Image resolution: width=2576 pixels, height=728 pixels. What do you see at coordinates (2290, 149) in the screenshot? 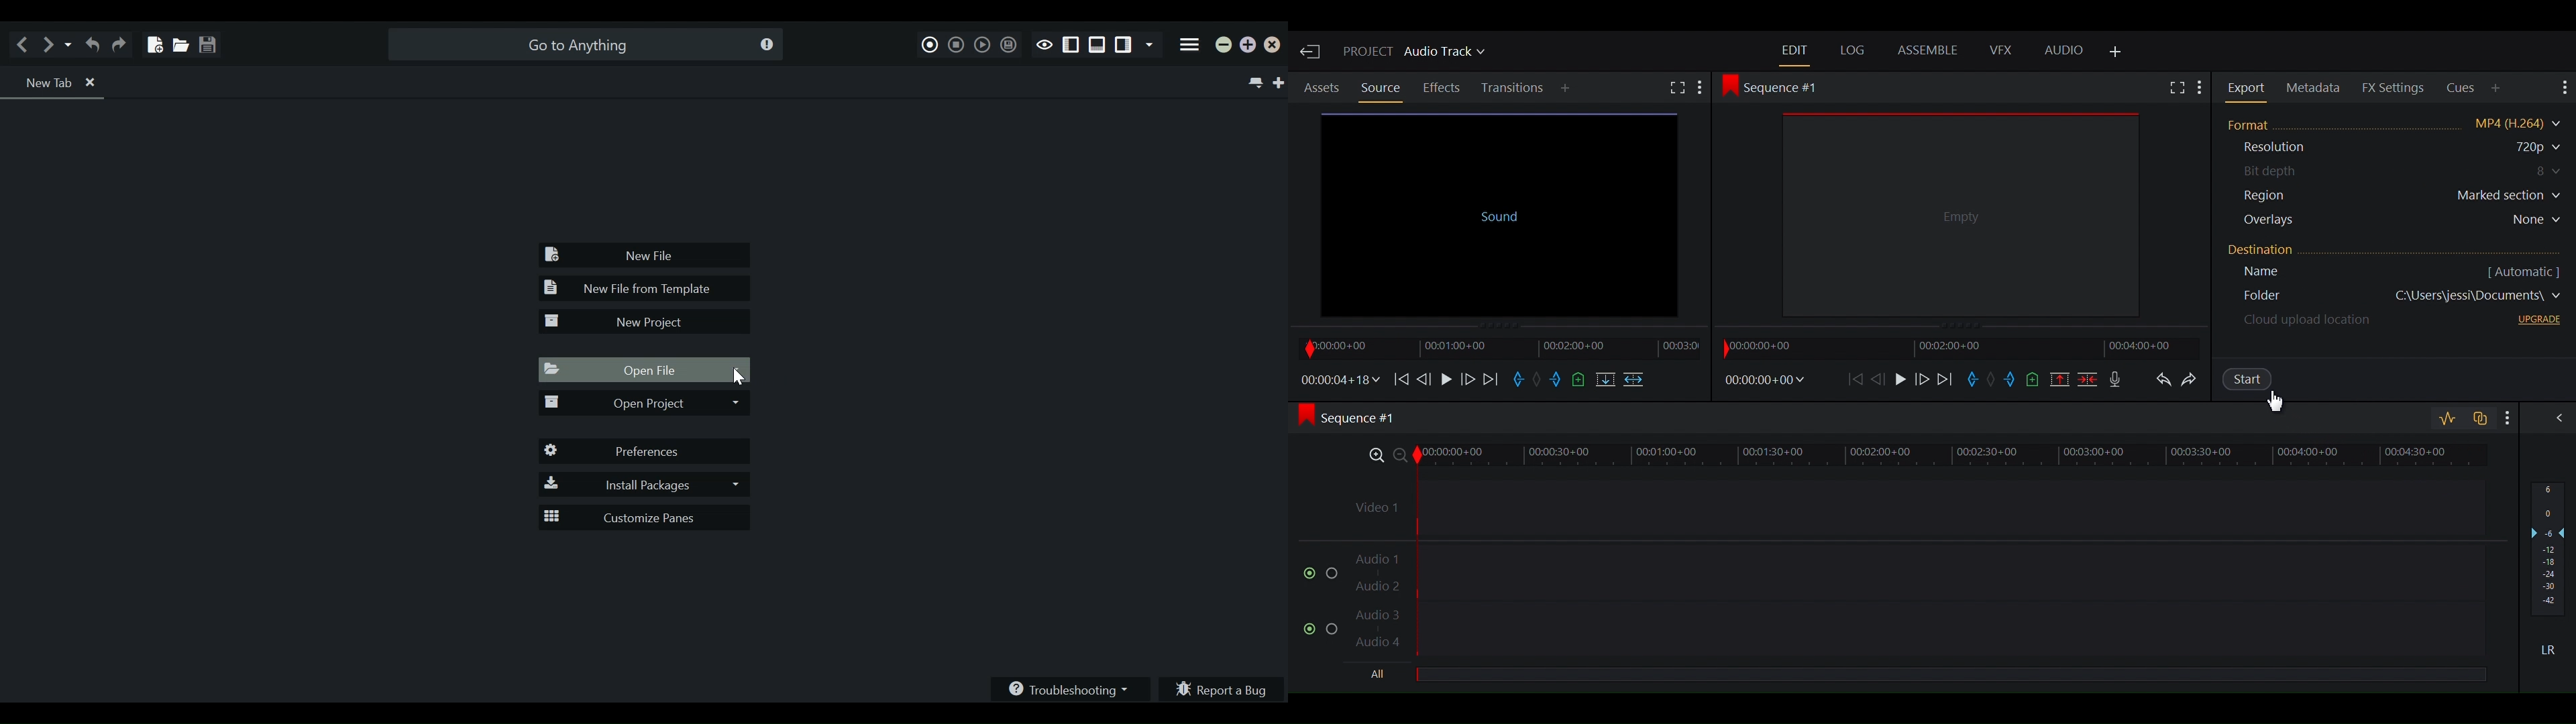
I see `Resolution` at bounding box center [2290, 149].